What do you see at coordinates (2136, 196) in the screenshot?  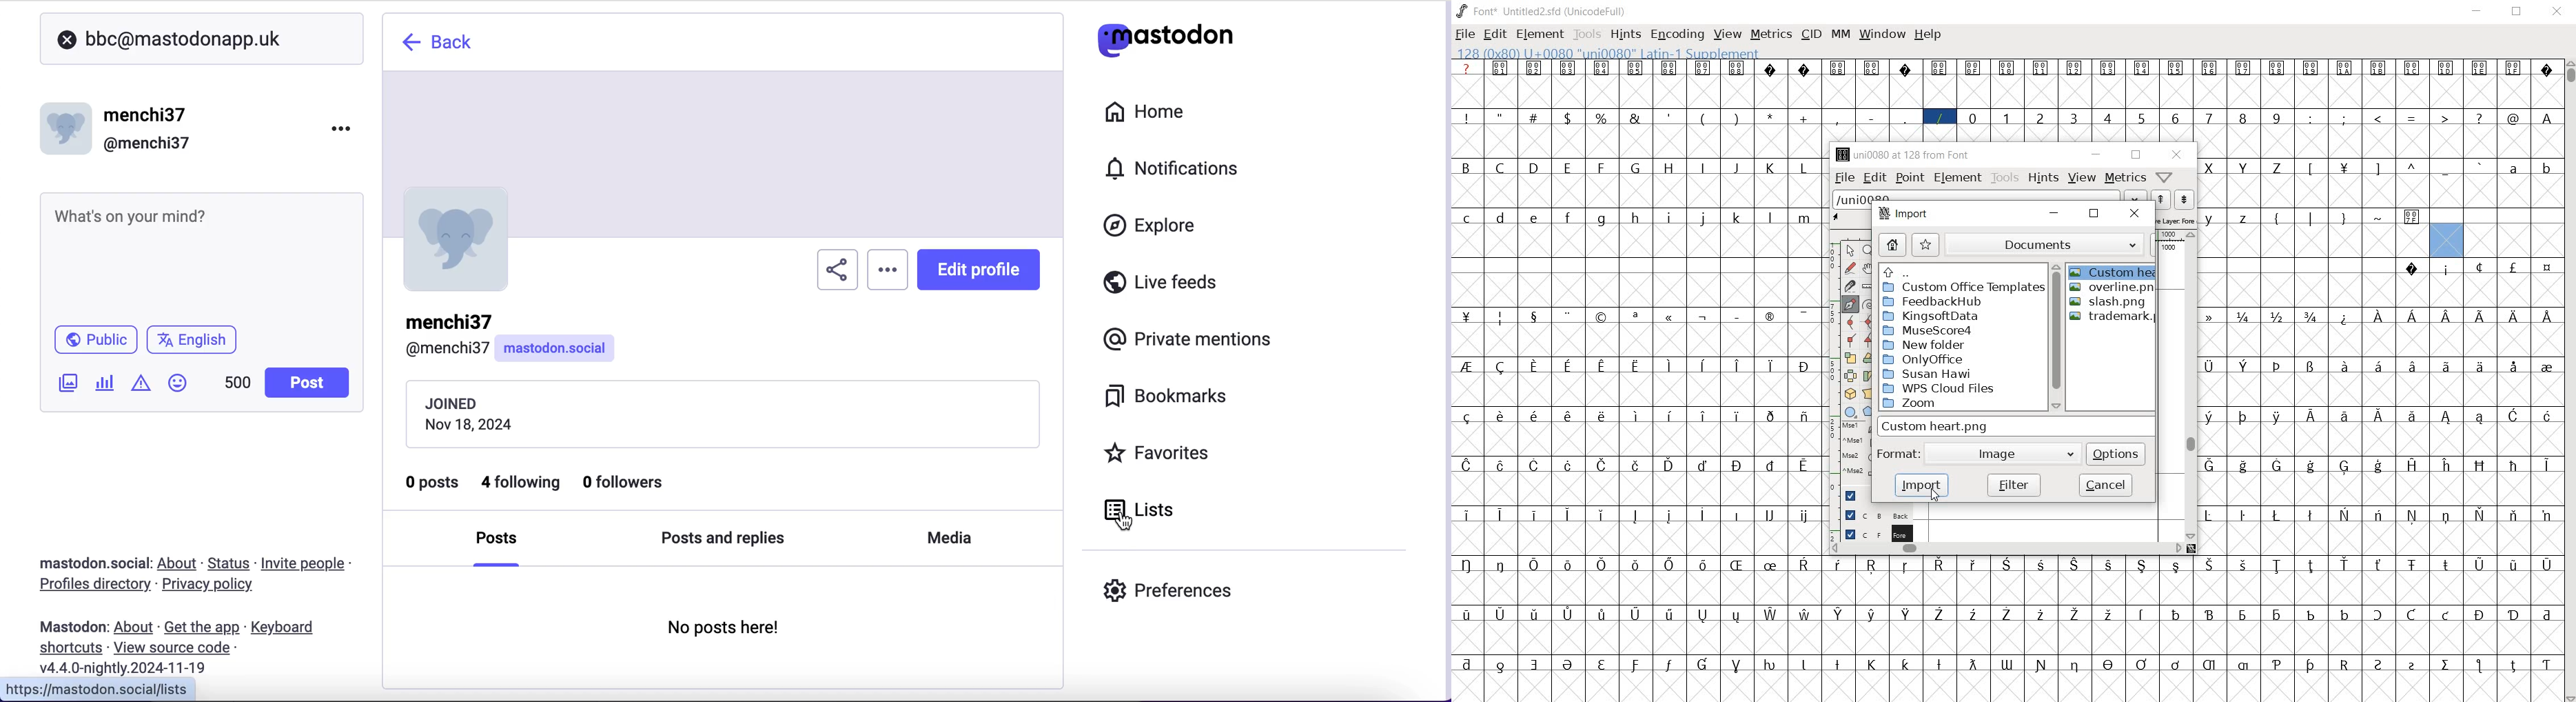 I see `dropdown` at bounding box center [2136, 196].